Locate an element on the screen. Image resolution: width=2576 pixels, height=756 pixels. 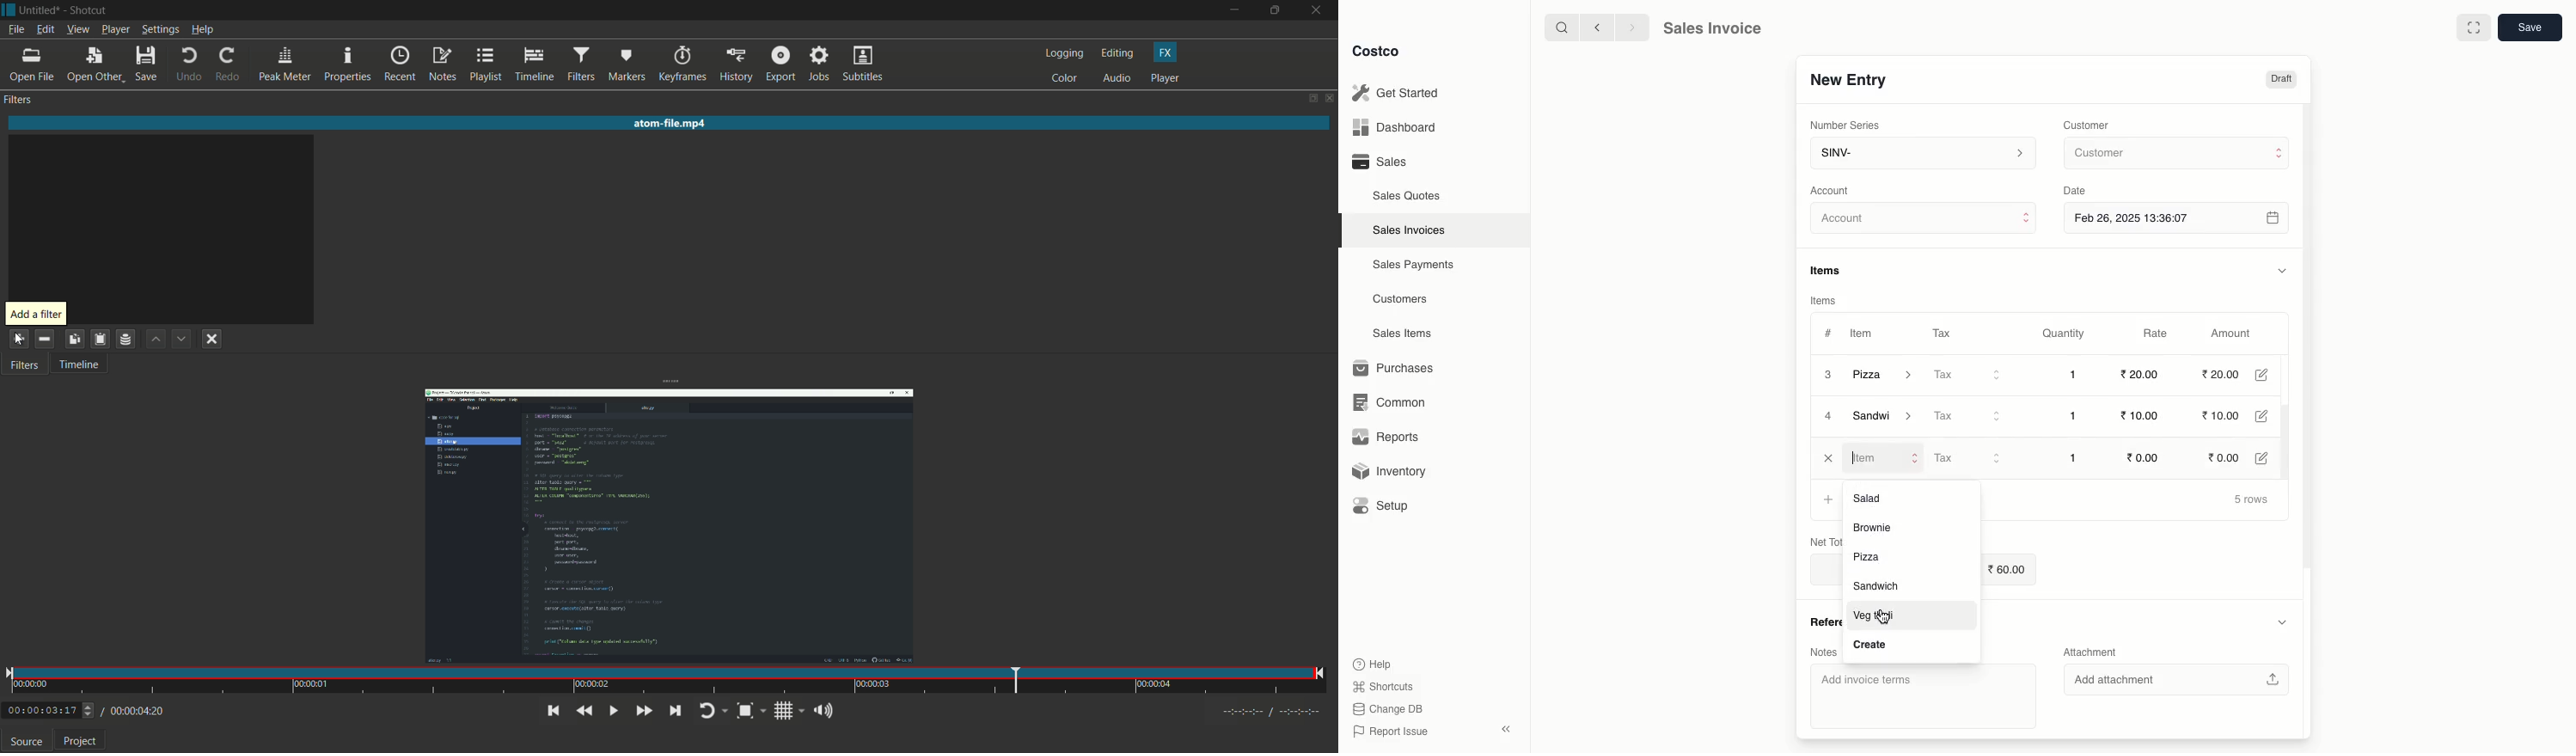
Hide is located at coordinates (2281, 270).